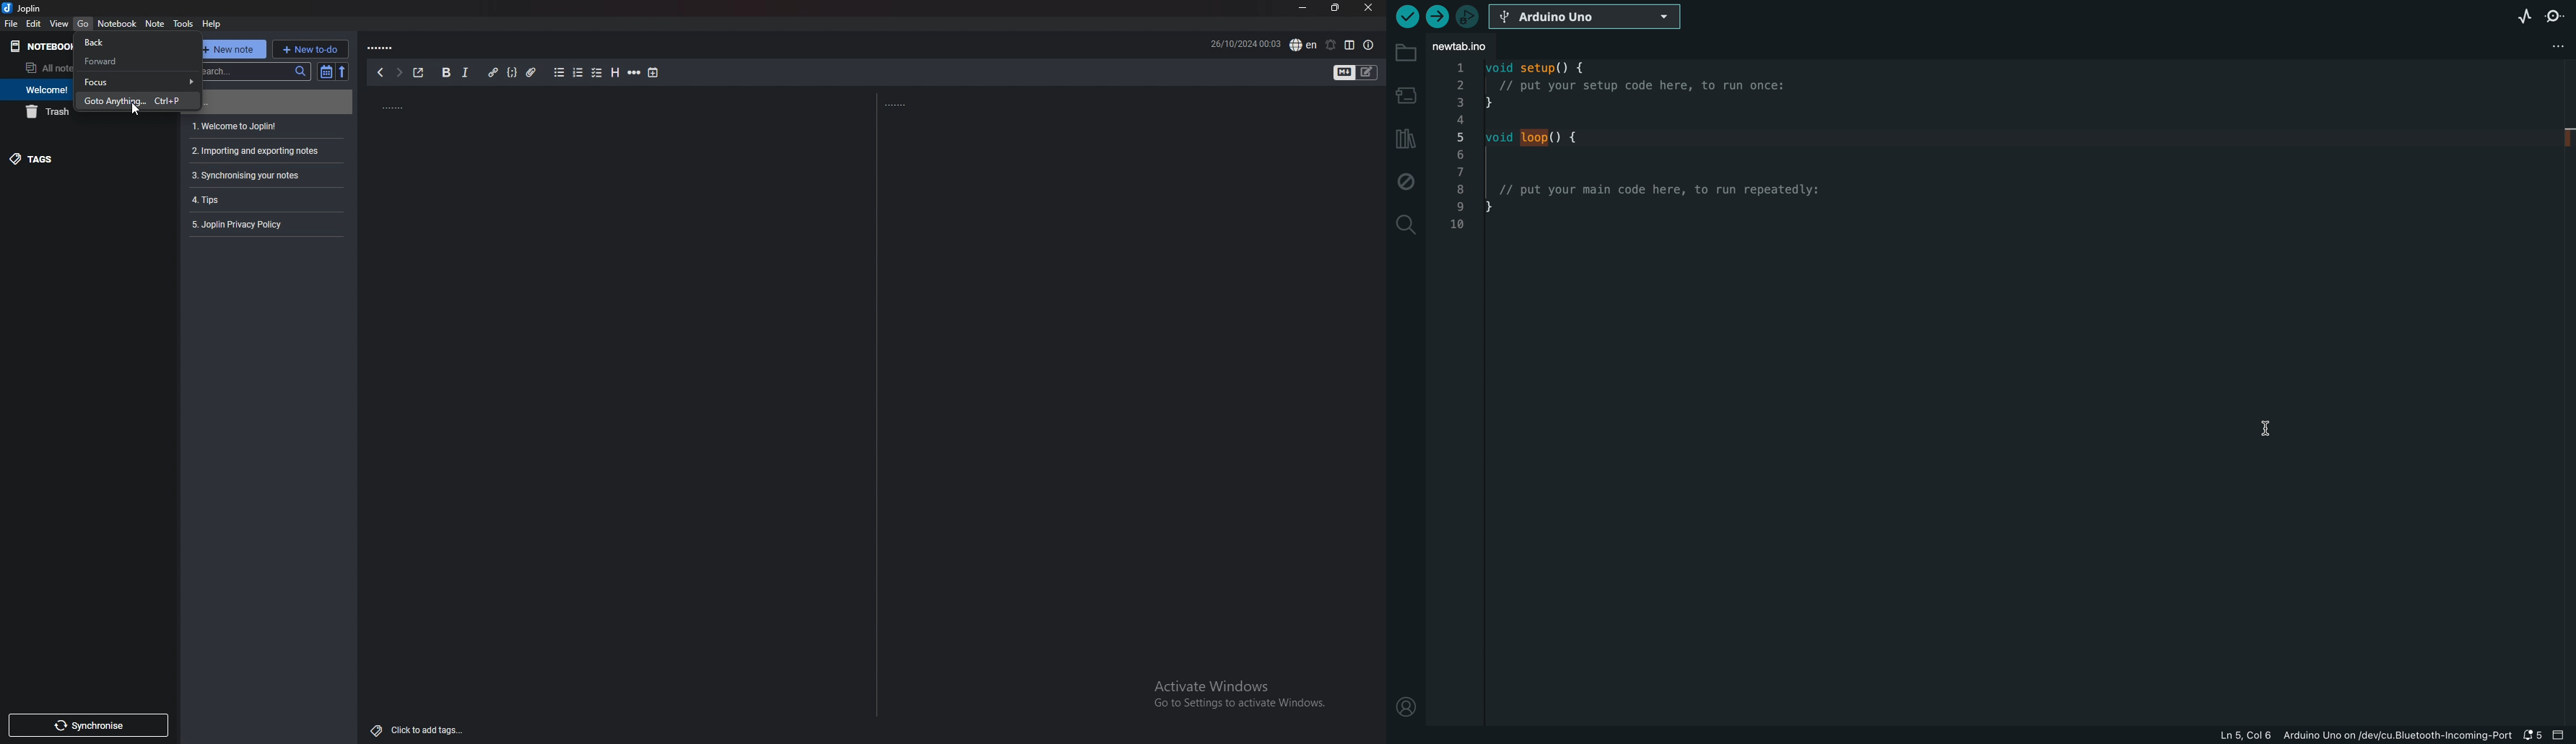  Describe the element at coordinates (43, 113) in the screenshot. I see `Trash` at that location.